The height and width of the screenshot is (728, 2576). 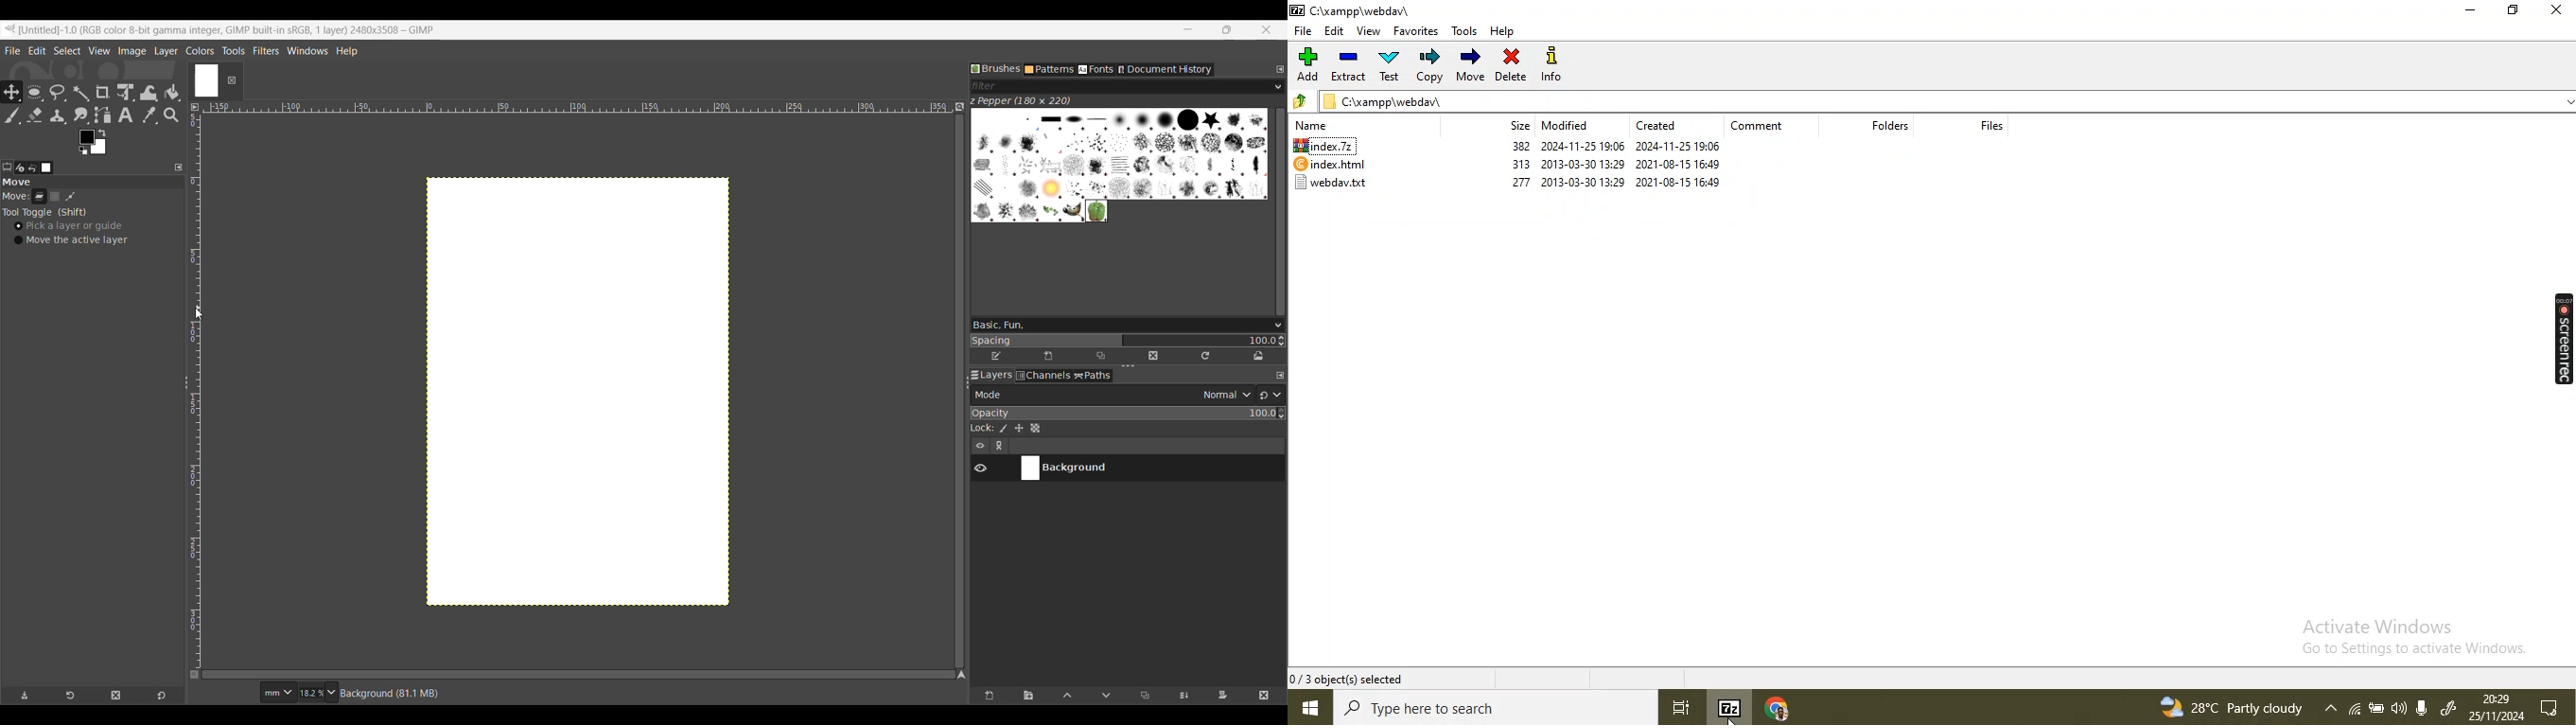 I want to click on Type in brush, so click(x=1116, y=325).